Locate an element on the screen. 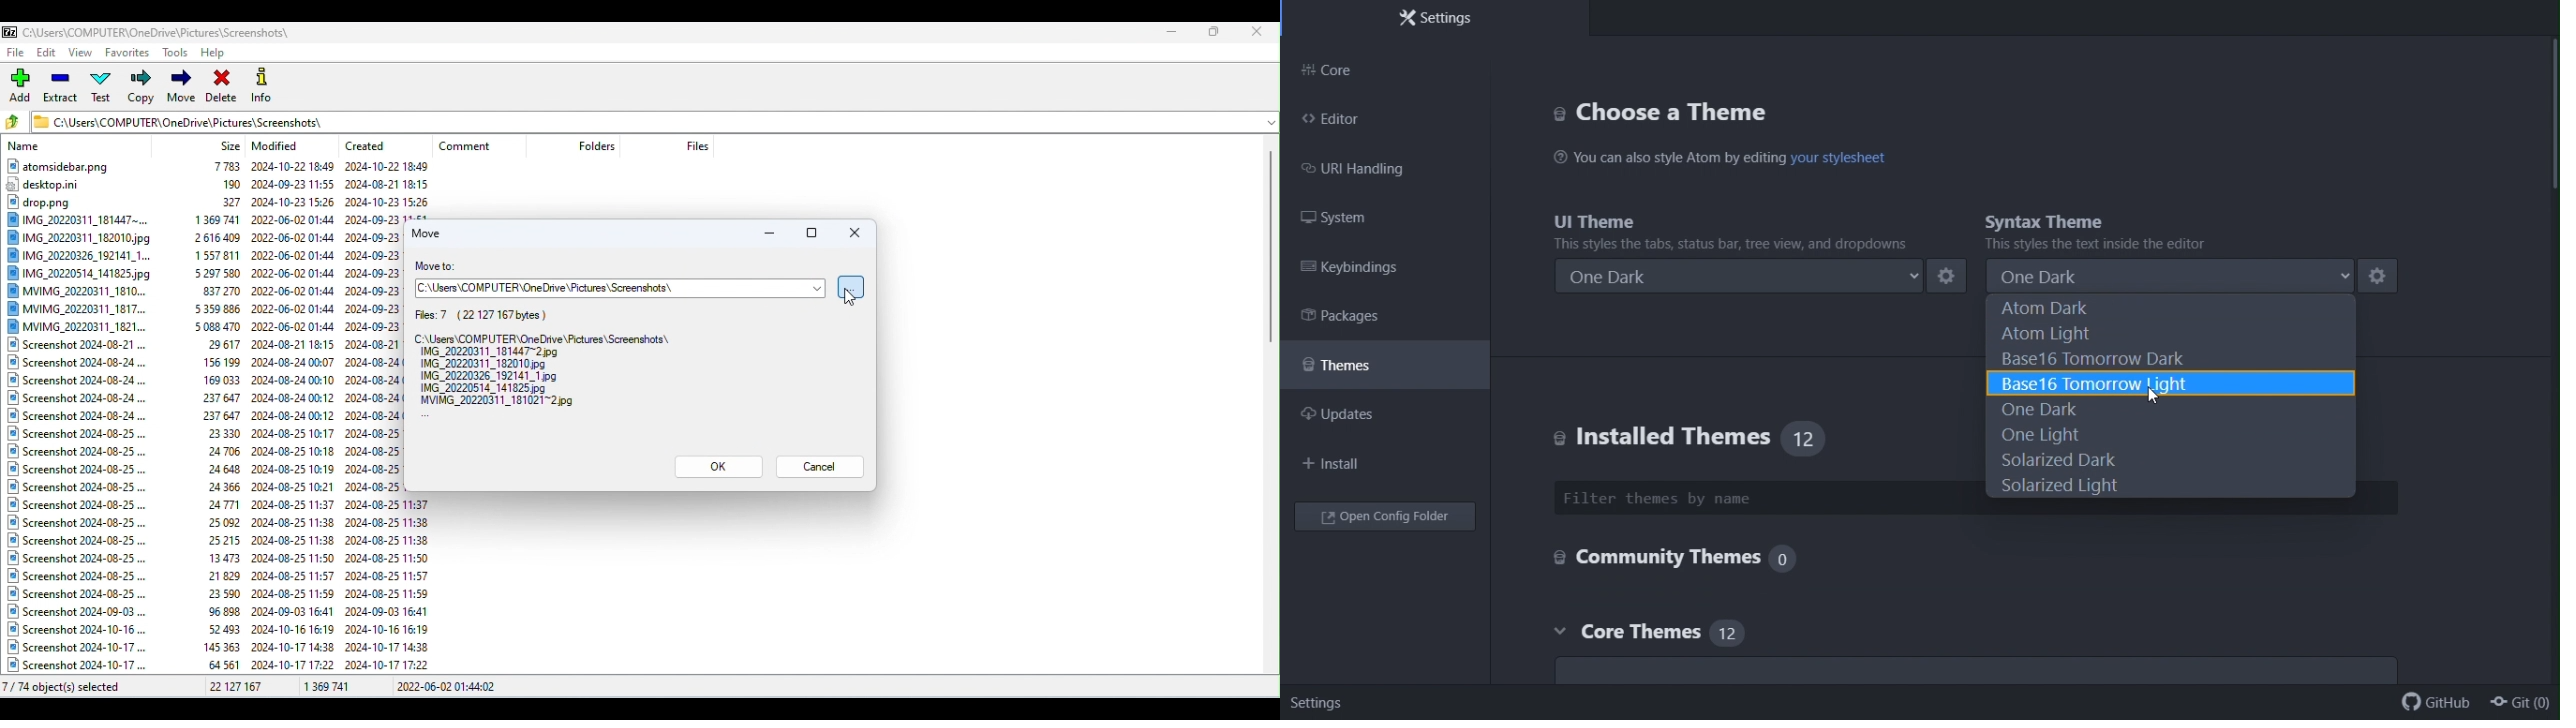  Go back is located at coordinates (16, 123).